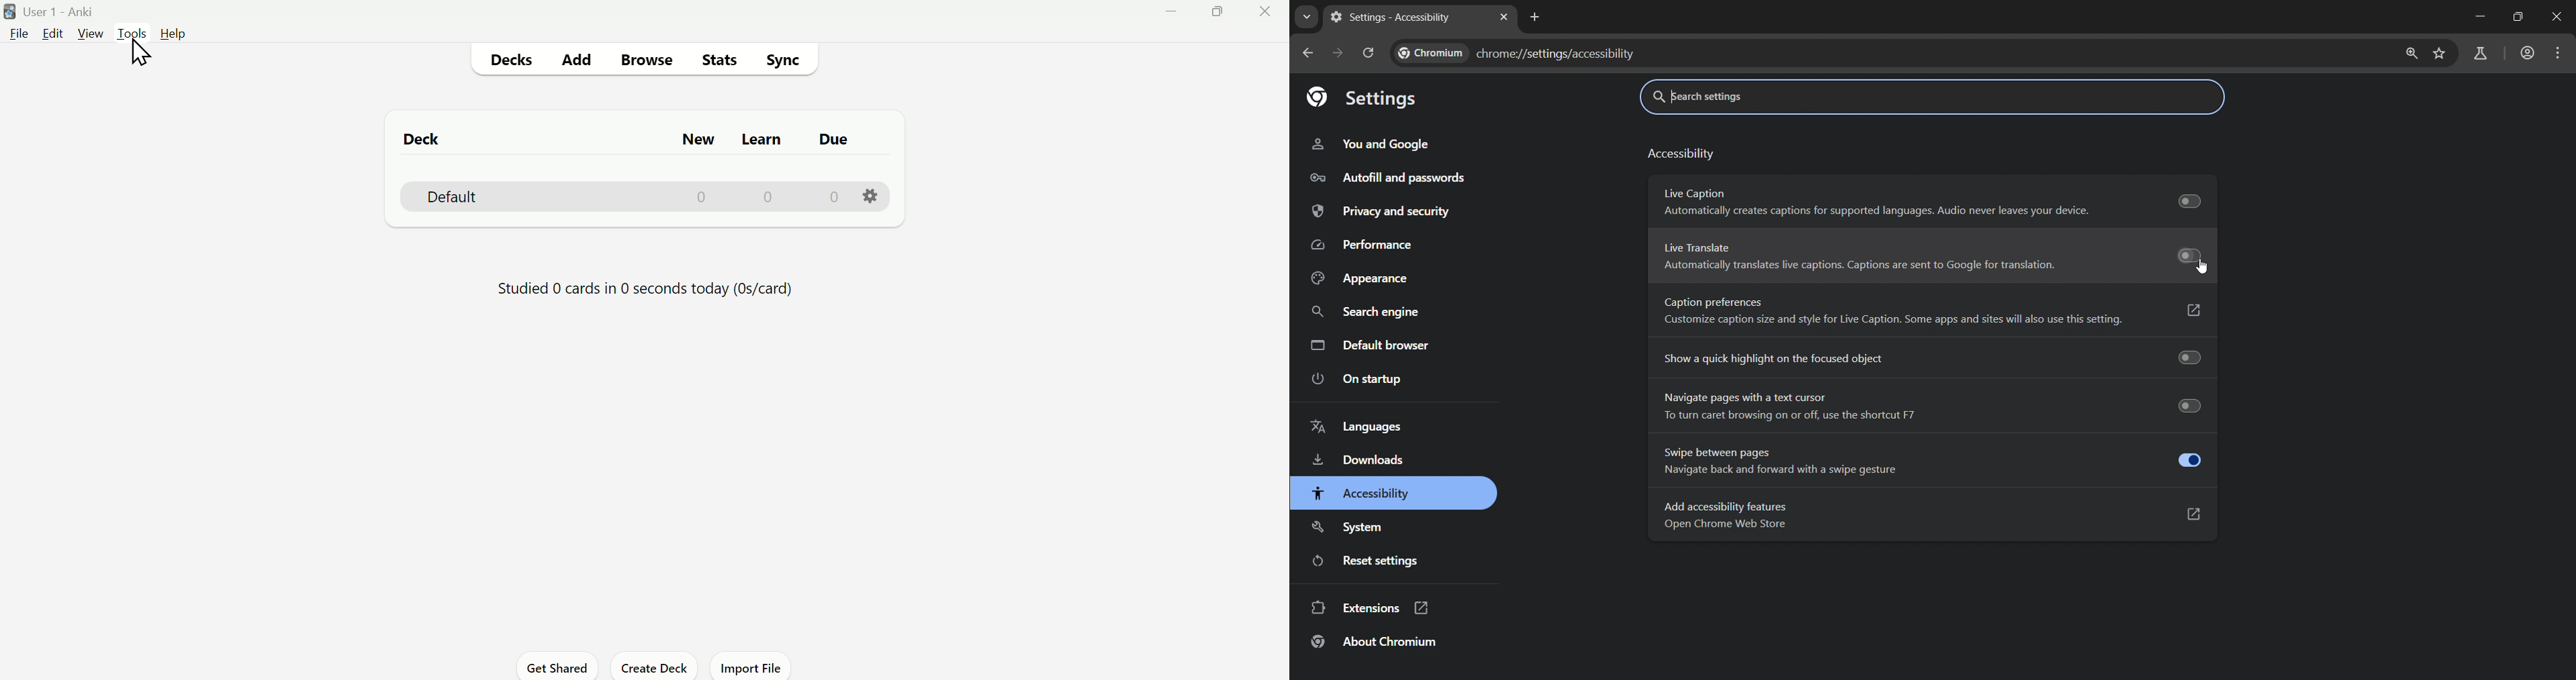 The image size is (2576, 700). What do you see at coordinates (177, 34) in the screenshot?
I see `Help` at bounding box center [177, 34].